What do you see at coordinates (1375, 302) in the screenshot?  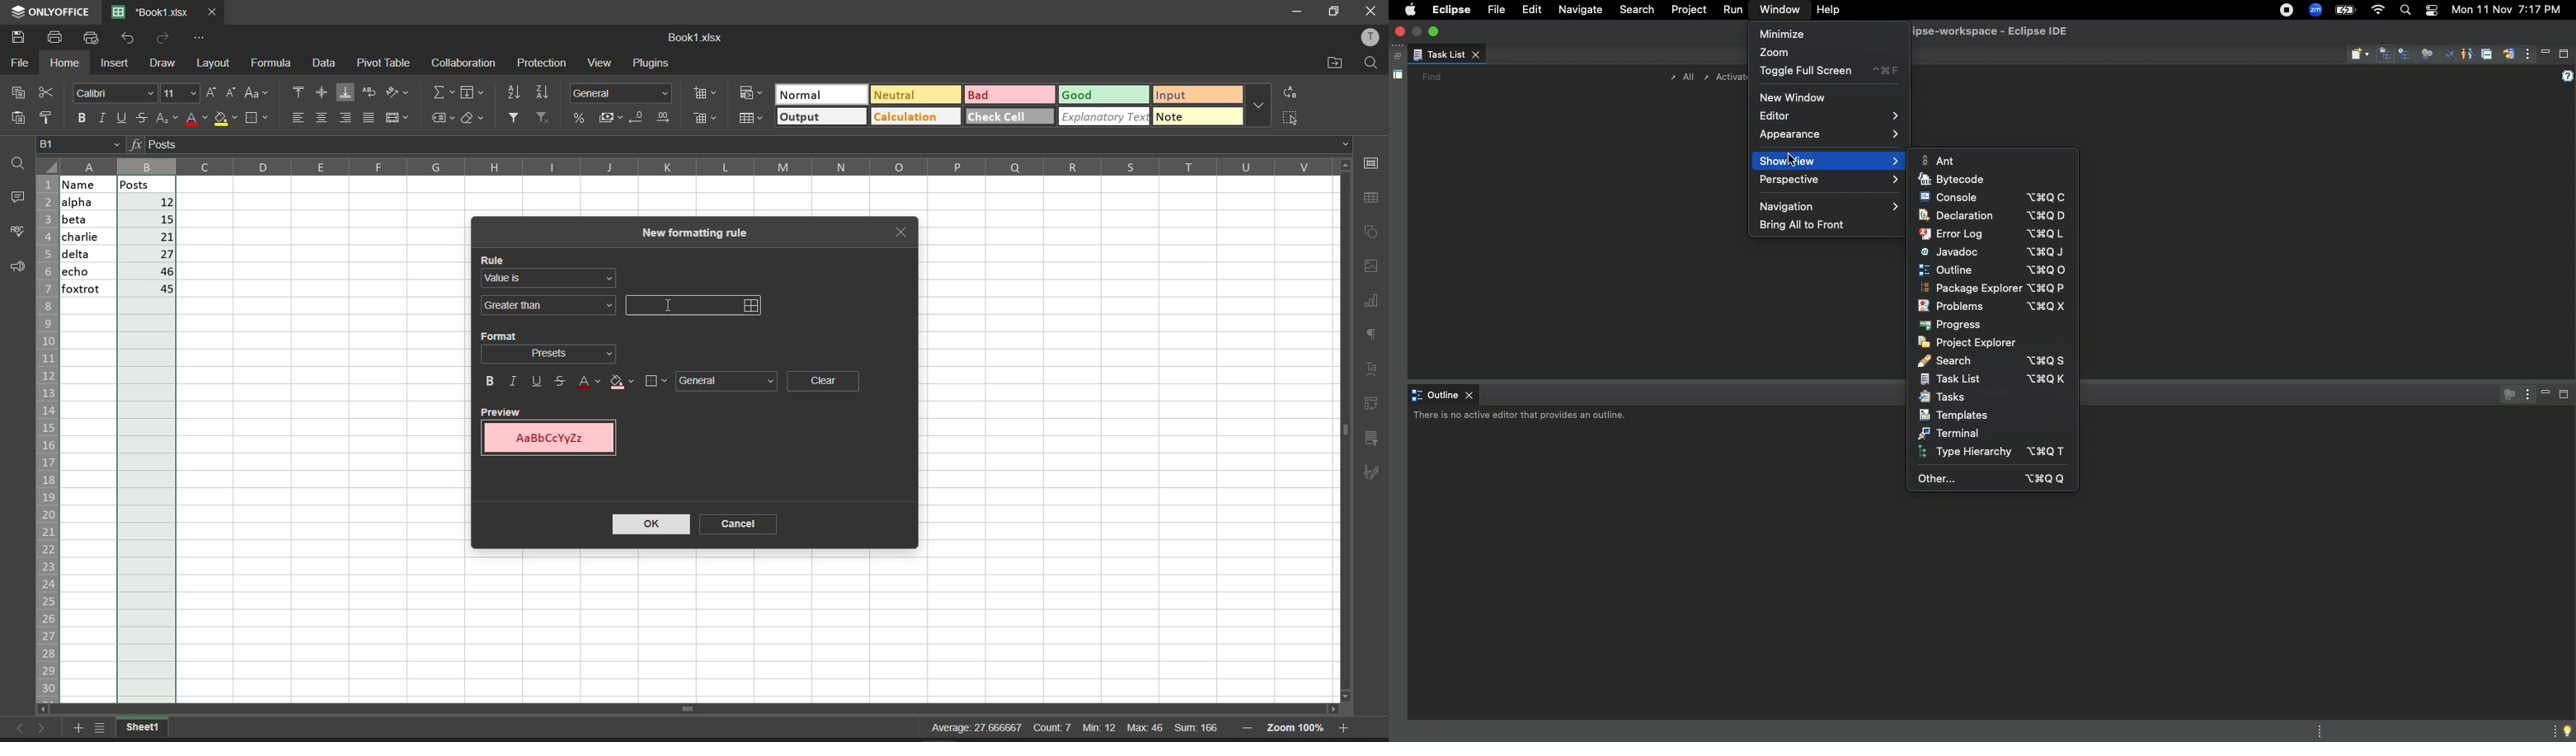 I see `chart settings` at bounding box center [1375, 302].